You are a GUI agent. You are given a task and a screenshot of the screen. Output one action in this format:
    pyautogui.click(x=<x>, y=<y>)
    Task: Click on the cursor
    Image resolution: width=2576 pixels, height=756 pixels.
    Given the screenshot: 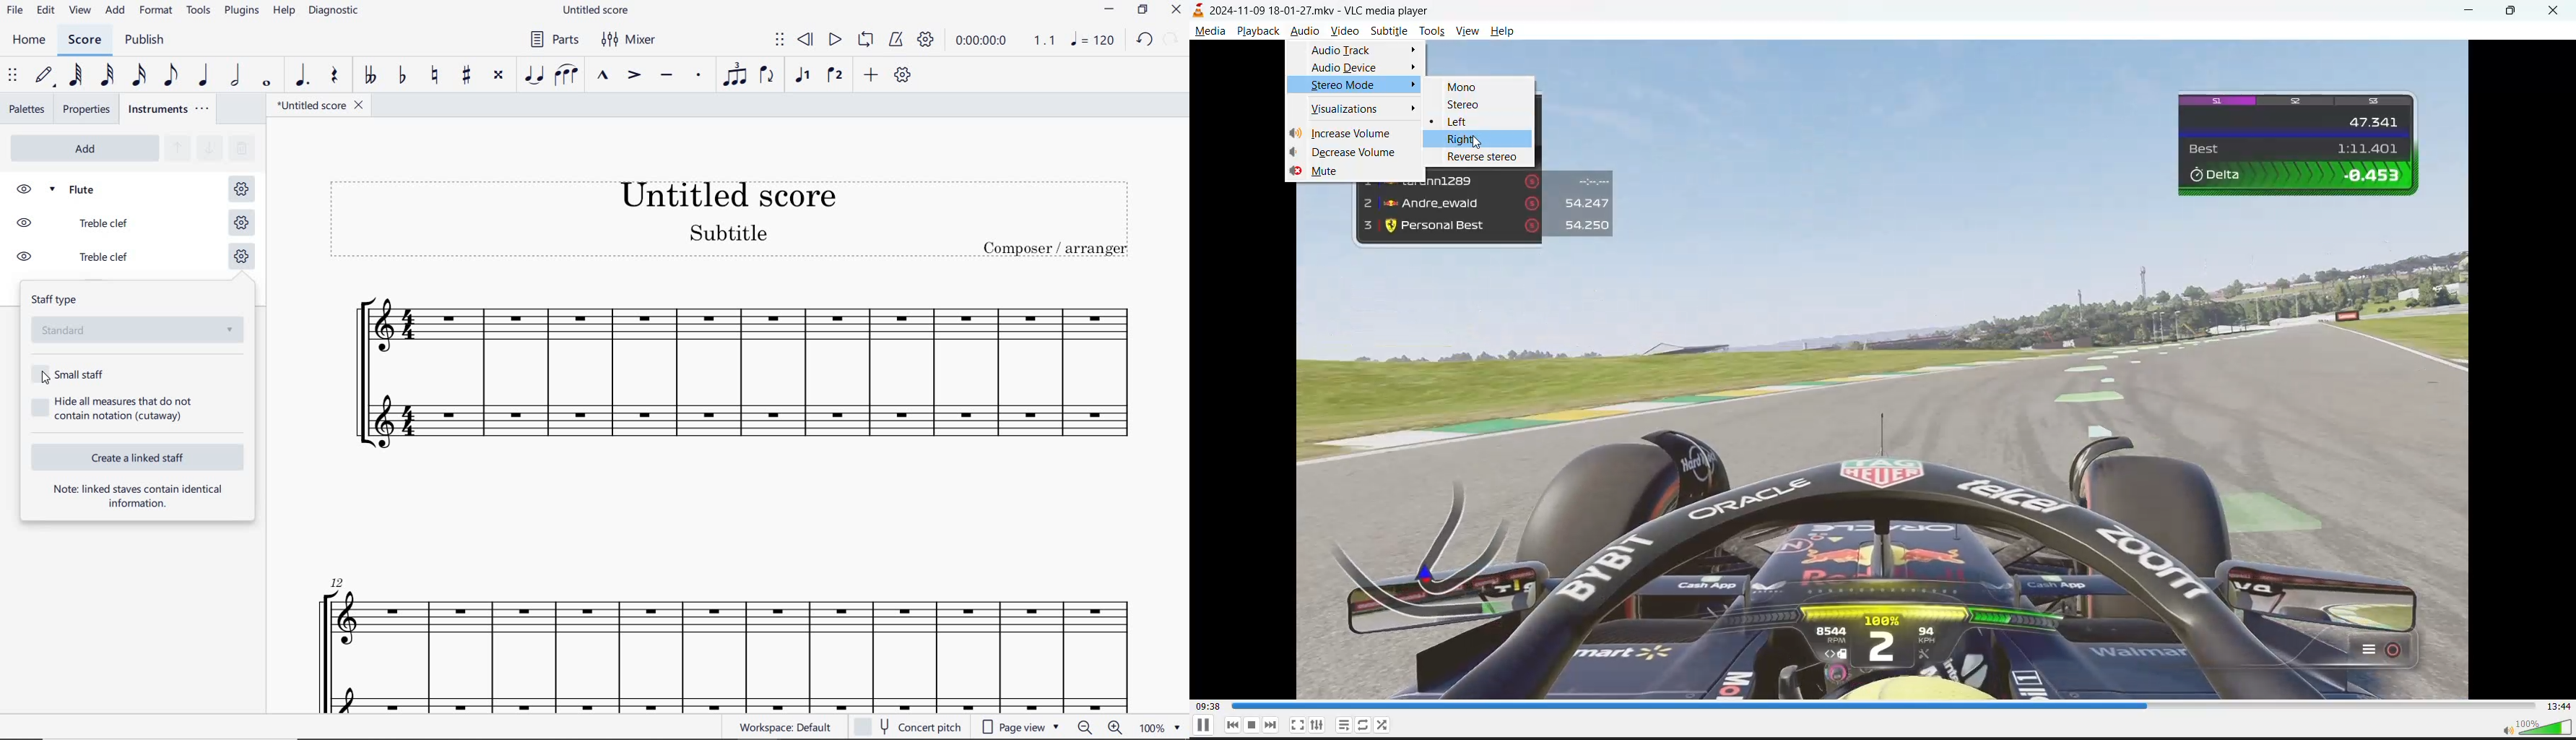 What is the action you would take?
    pyautogui.click(x=1480, y=143)
    